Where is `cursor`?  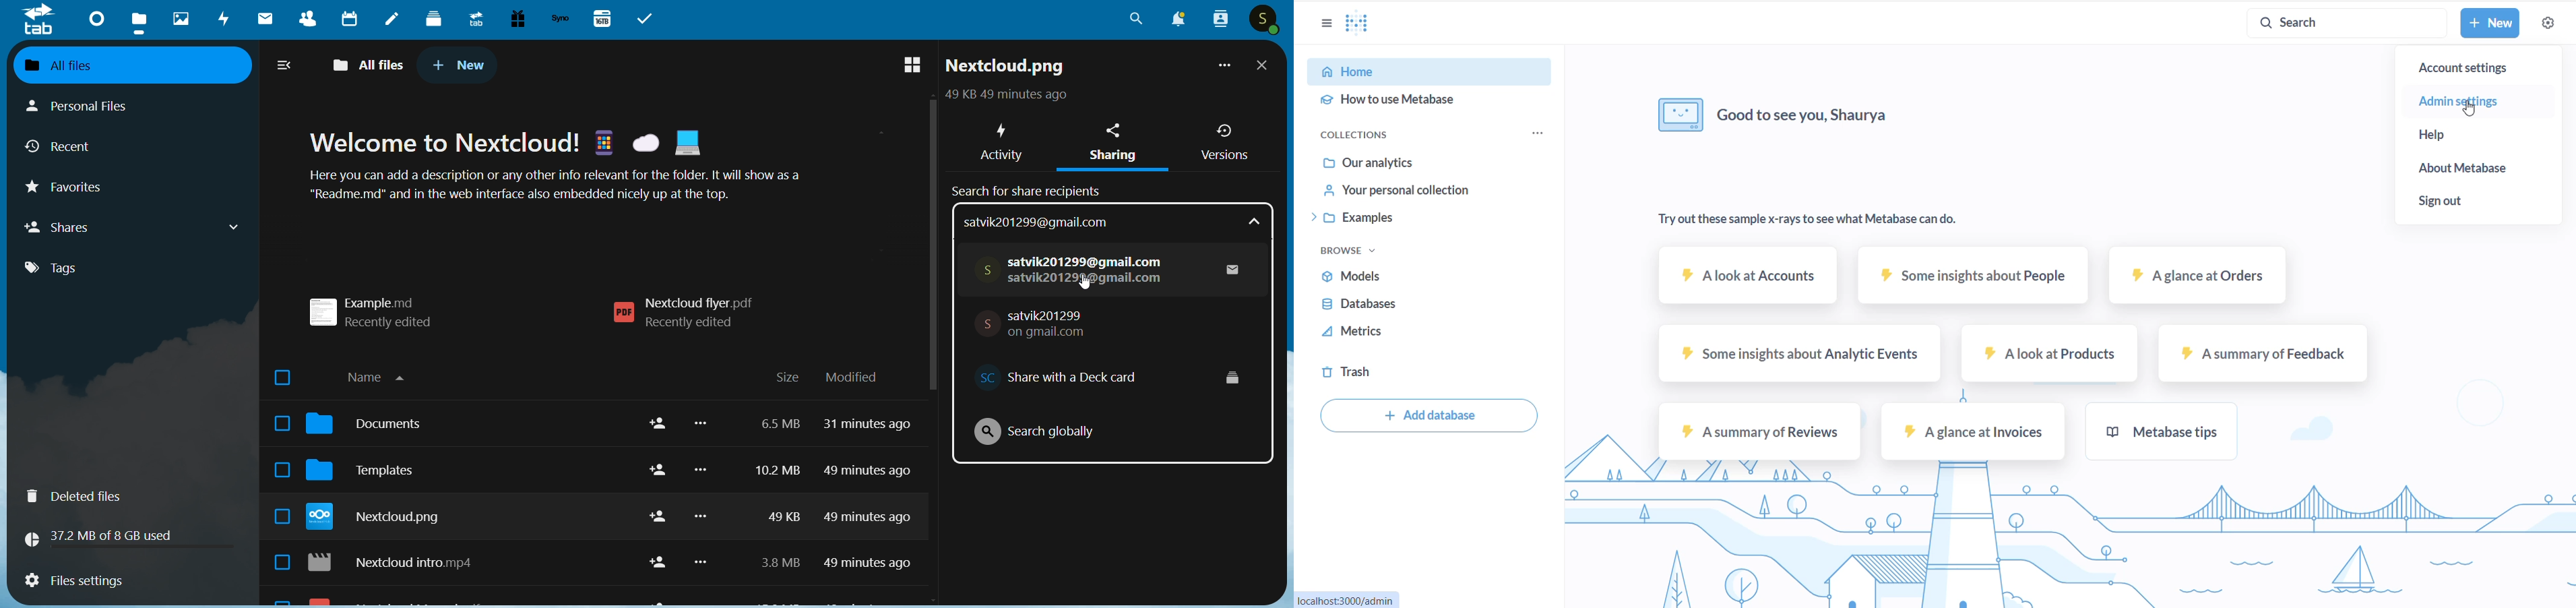
cursor is located at coordinates (1081, 284).